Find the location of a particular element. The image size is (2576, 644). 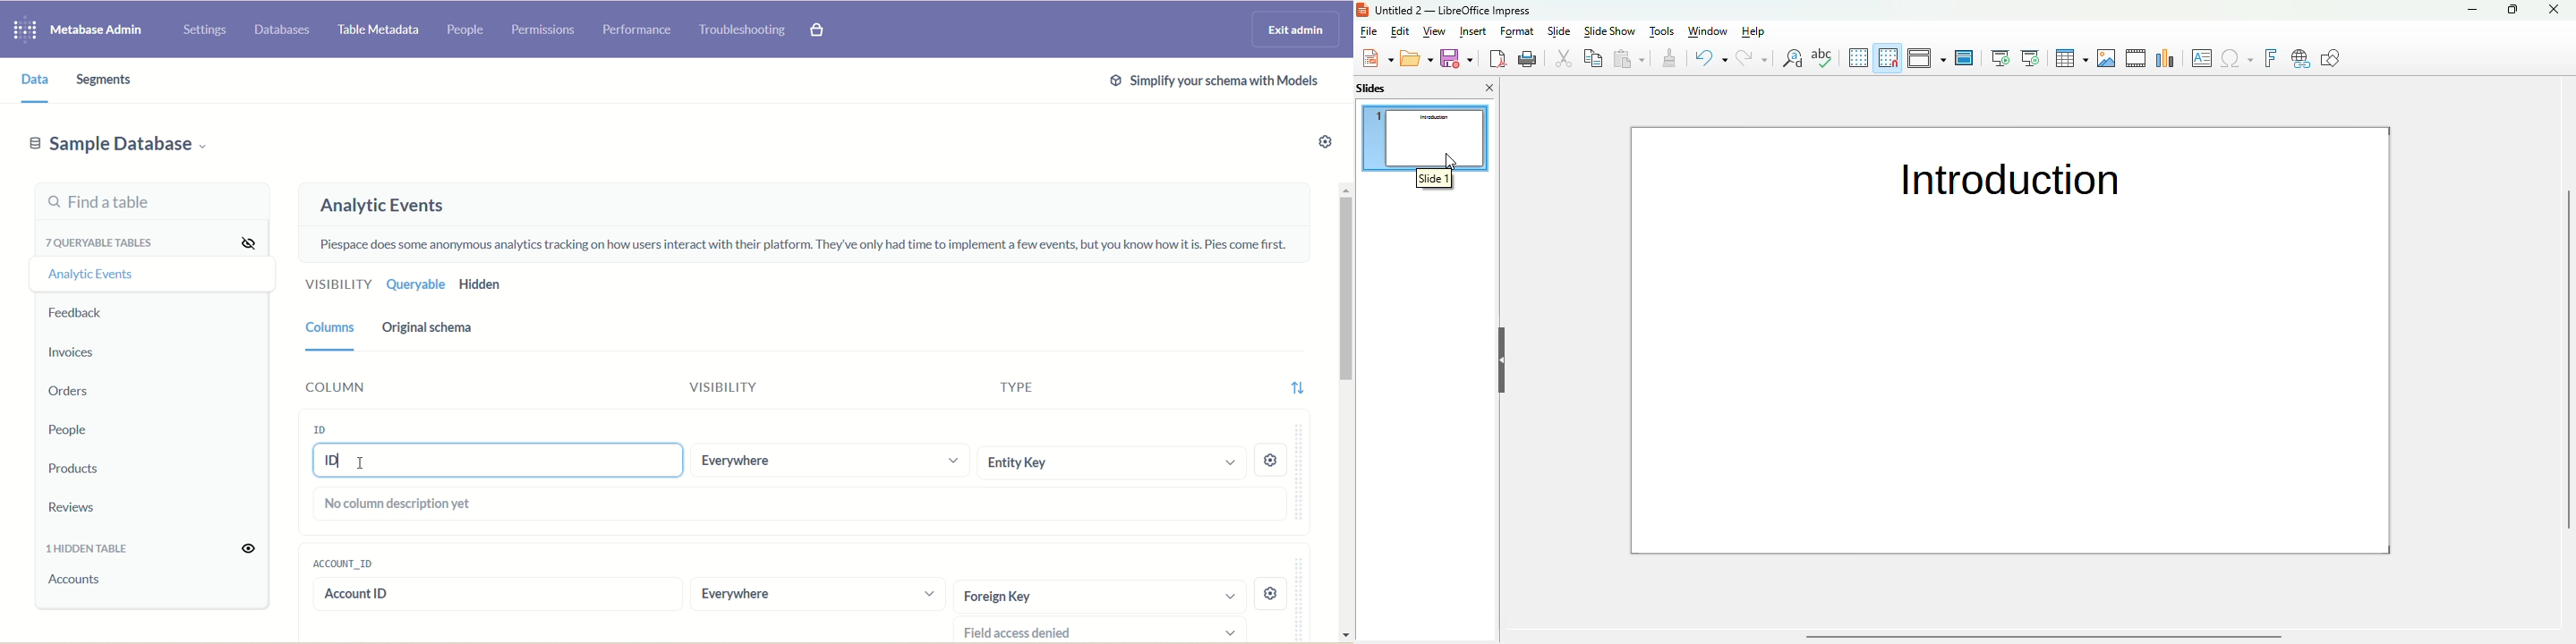

table is located at coordinates (2071, 58).